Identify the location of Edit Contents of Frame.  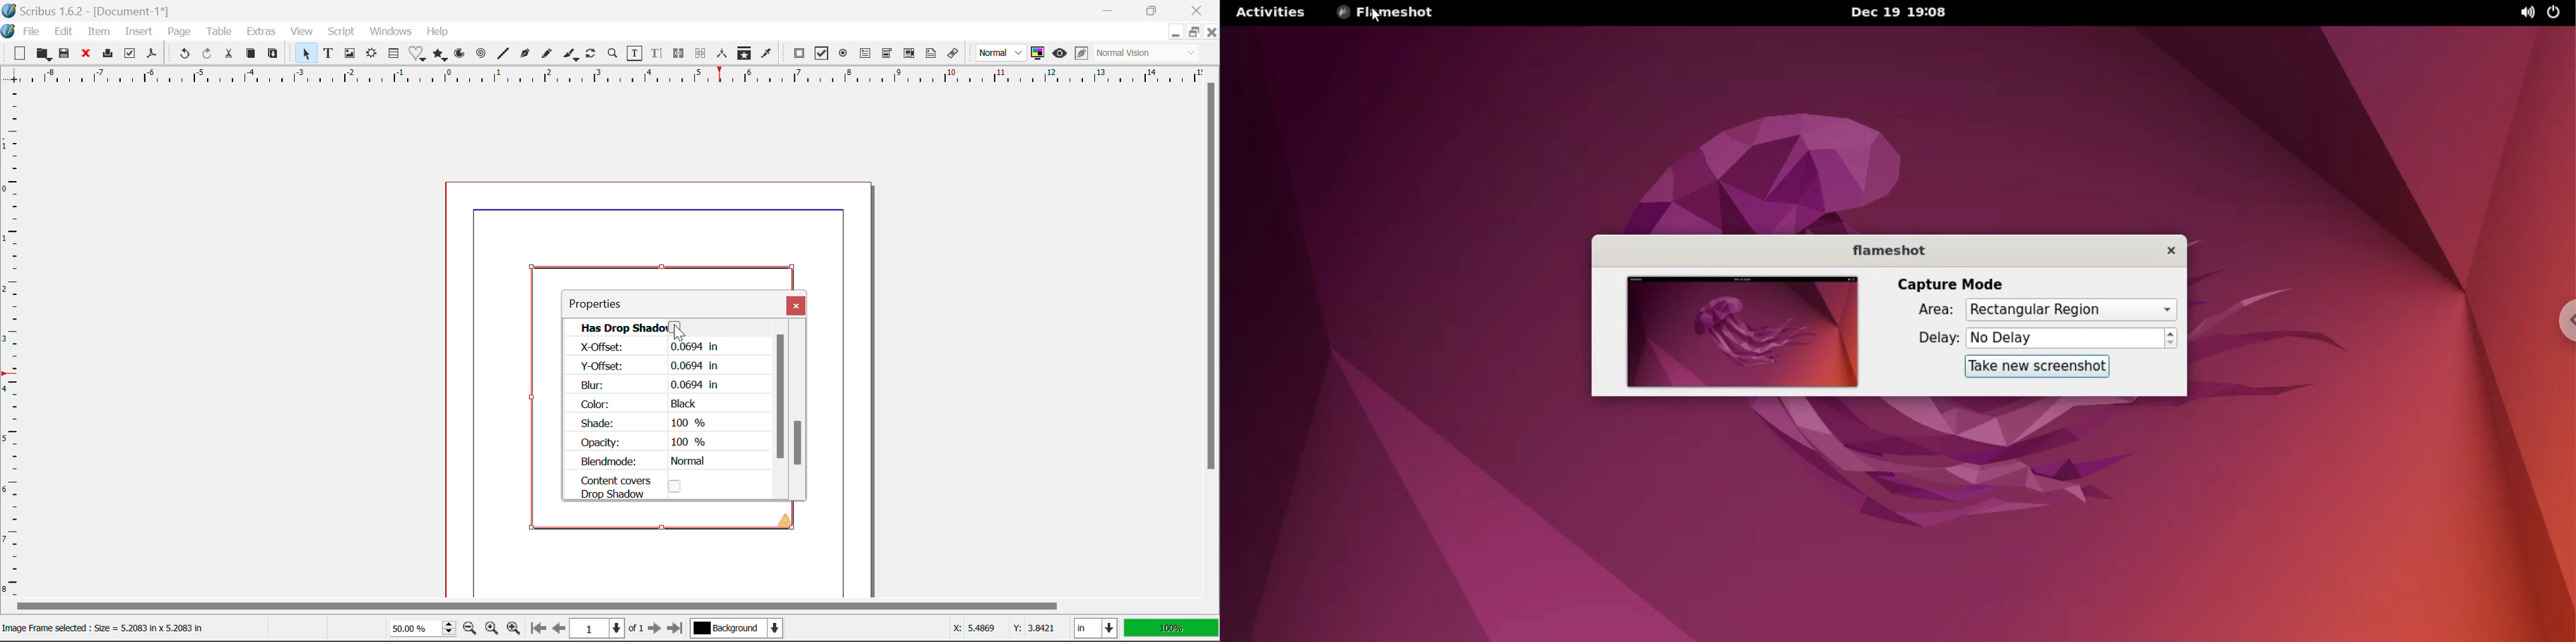
(636, 55).